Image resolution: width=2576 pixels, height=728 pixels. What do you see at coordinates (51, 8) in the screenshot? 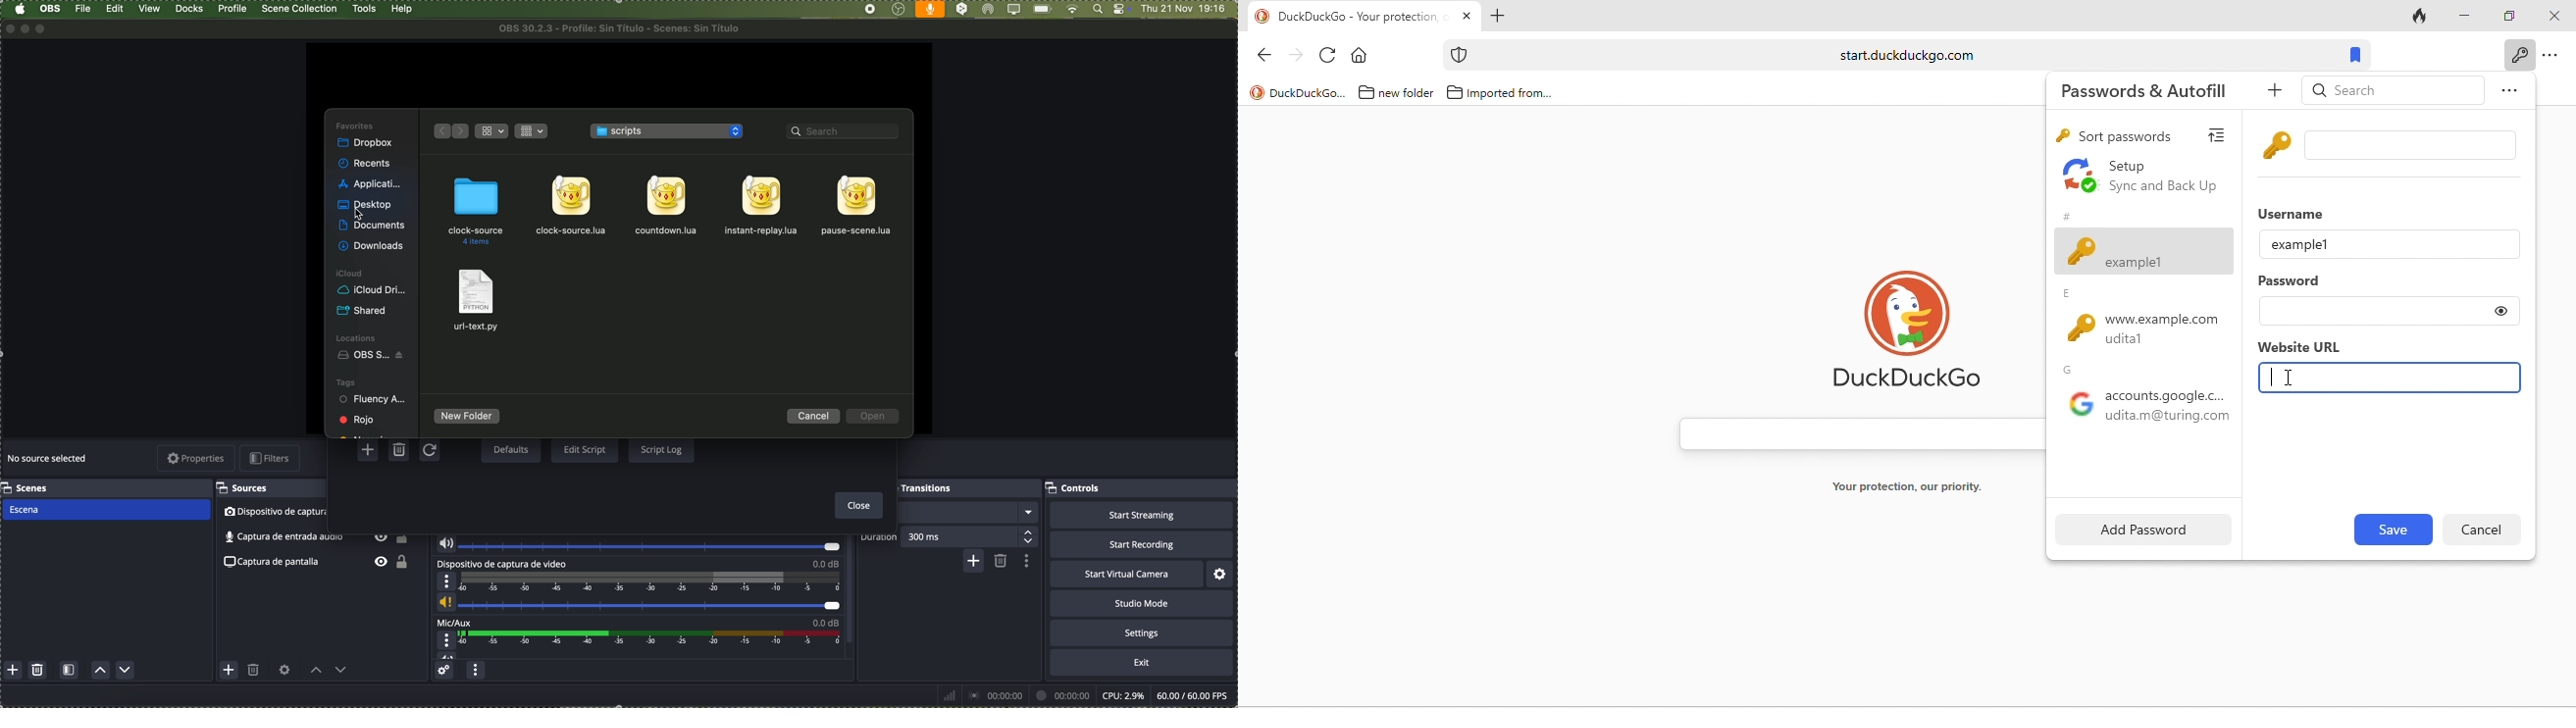
I see `OBS` at bounding box center [51, 8].